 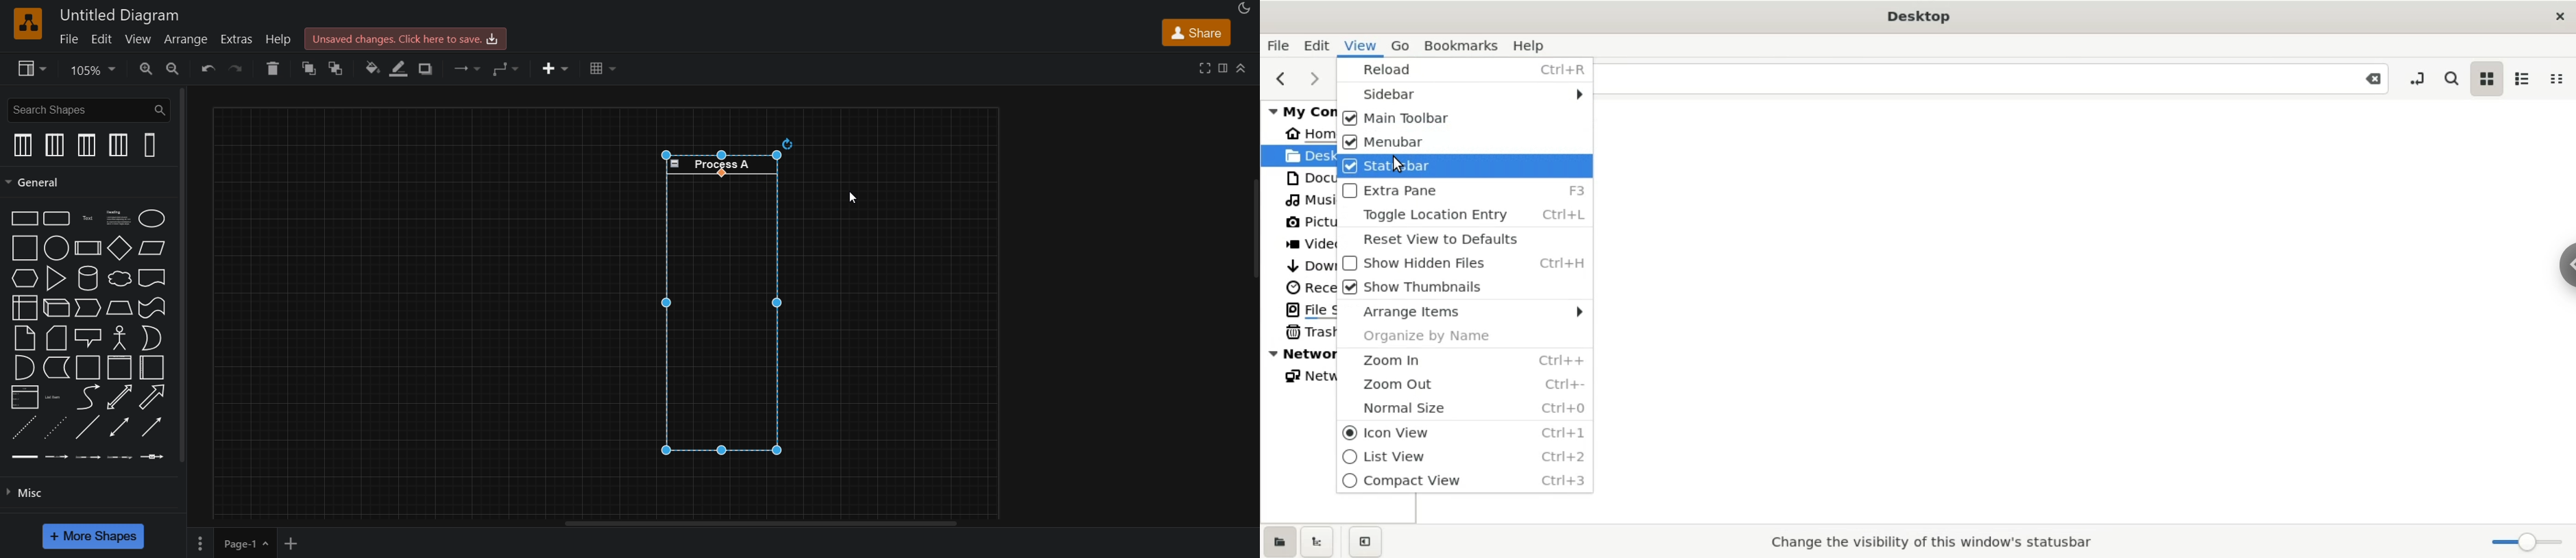 What do you see at coordinates (20, 428) in the screenshot?
I see `dashed line` at bounding box center [20, 428].